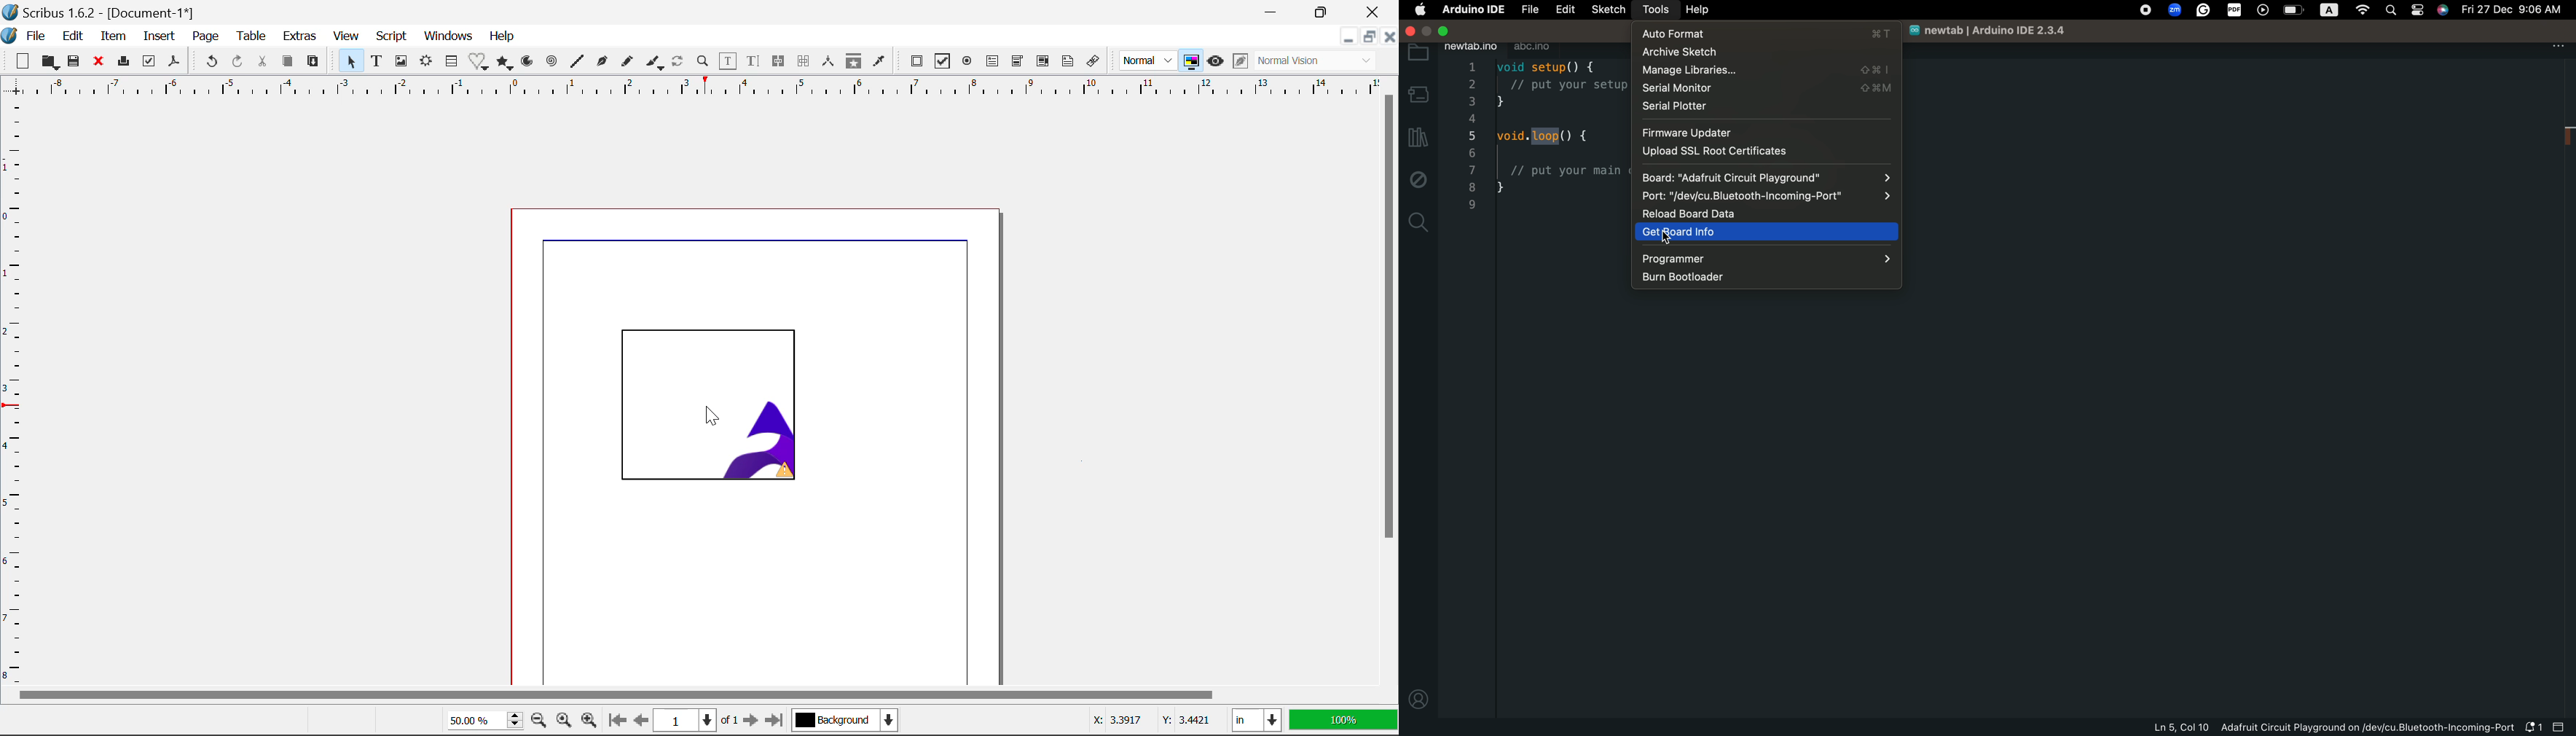  I want to click on icon, so click(10, 11).